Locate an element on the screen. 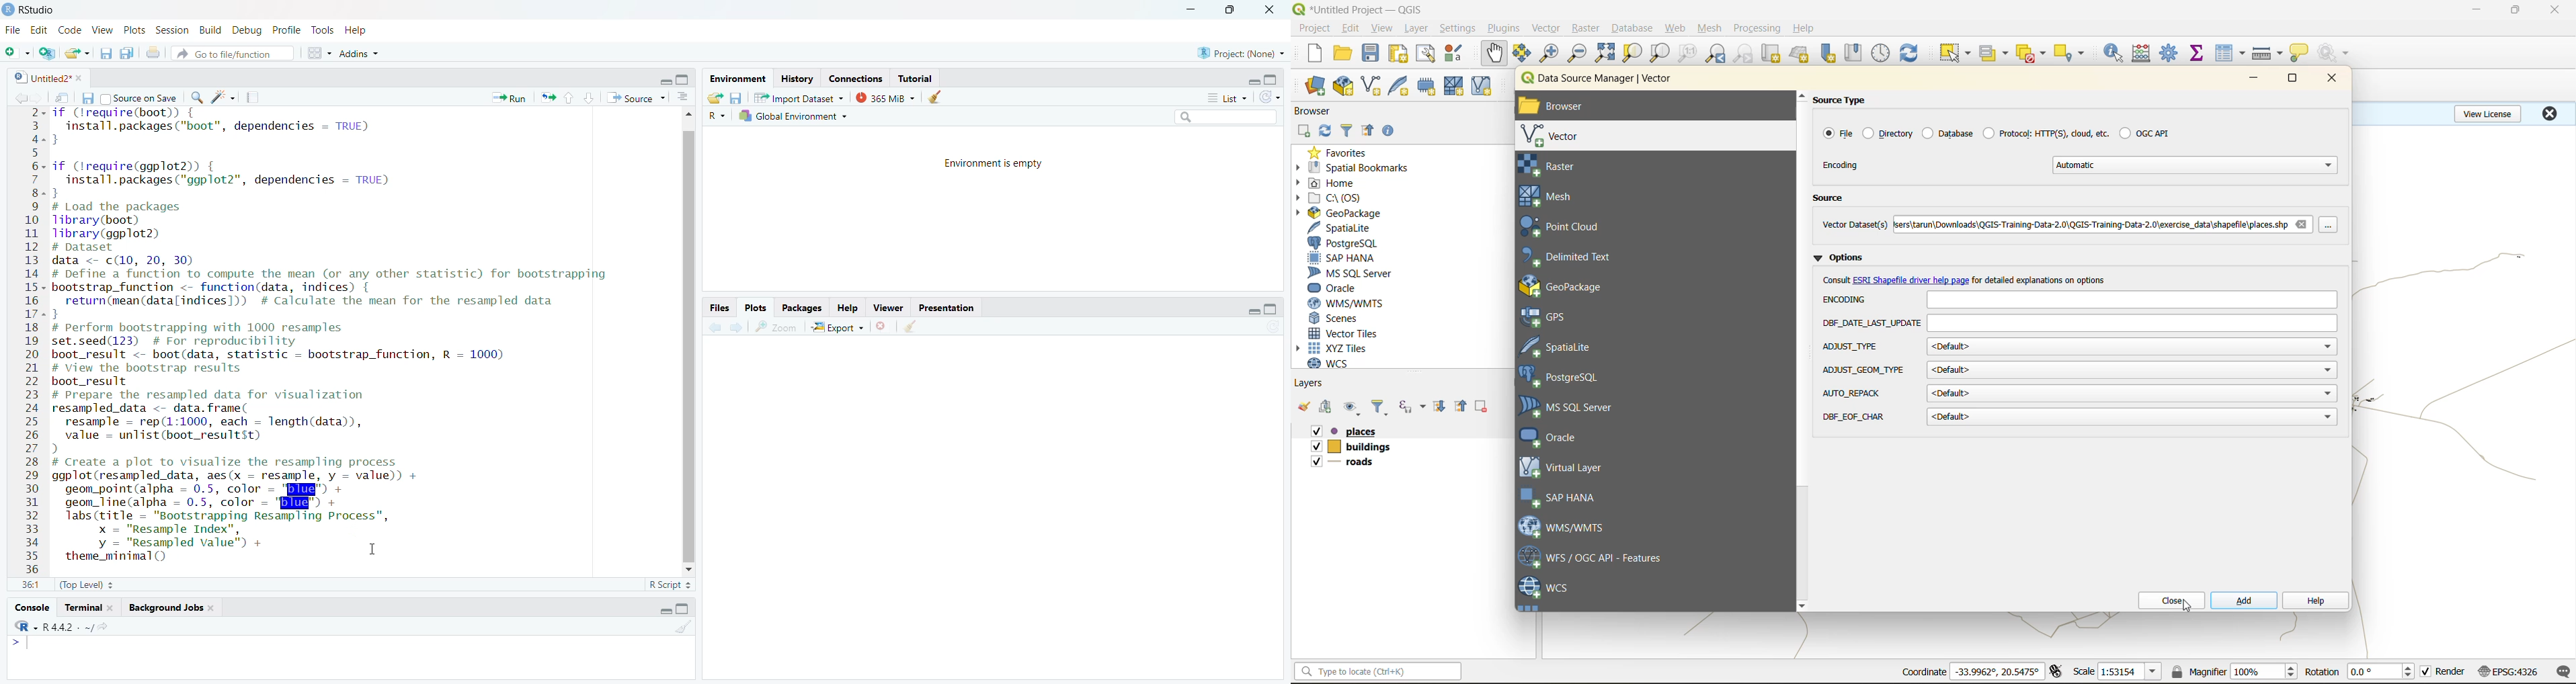 This screenshot has width=2576, height=700.  View is located at coordinates (102, 31).